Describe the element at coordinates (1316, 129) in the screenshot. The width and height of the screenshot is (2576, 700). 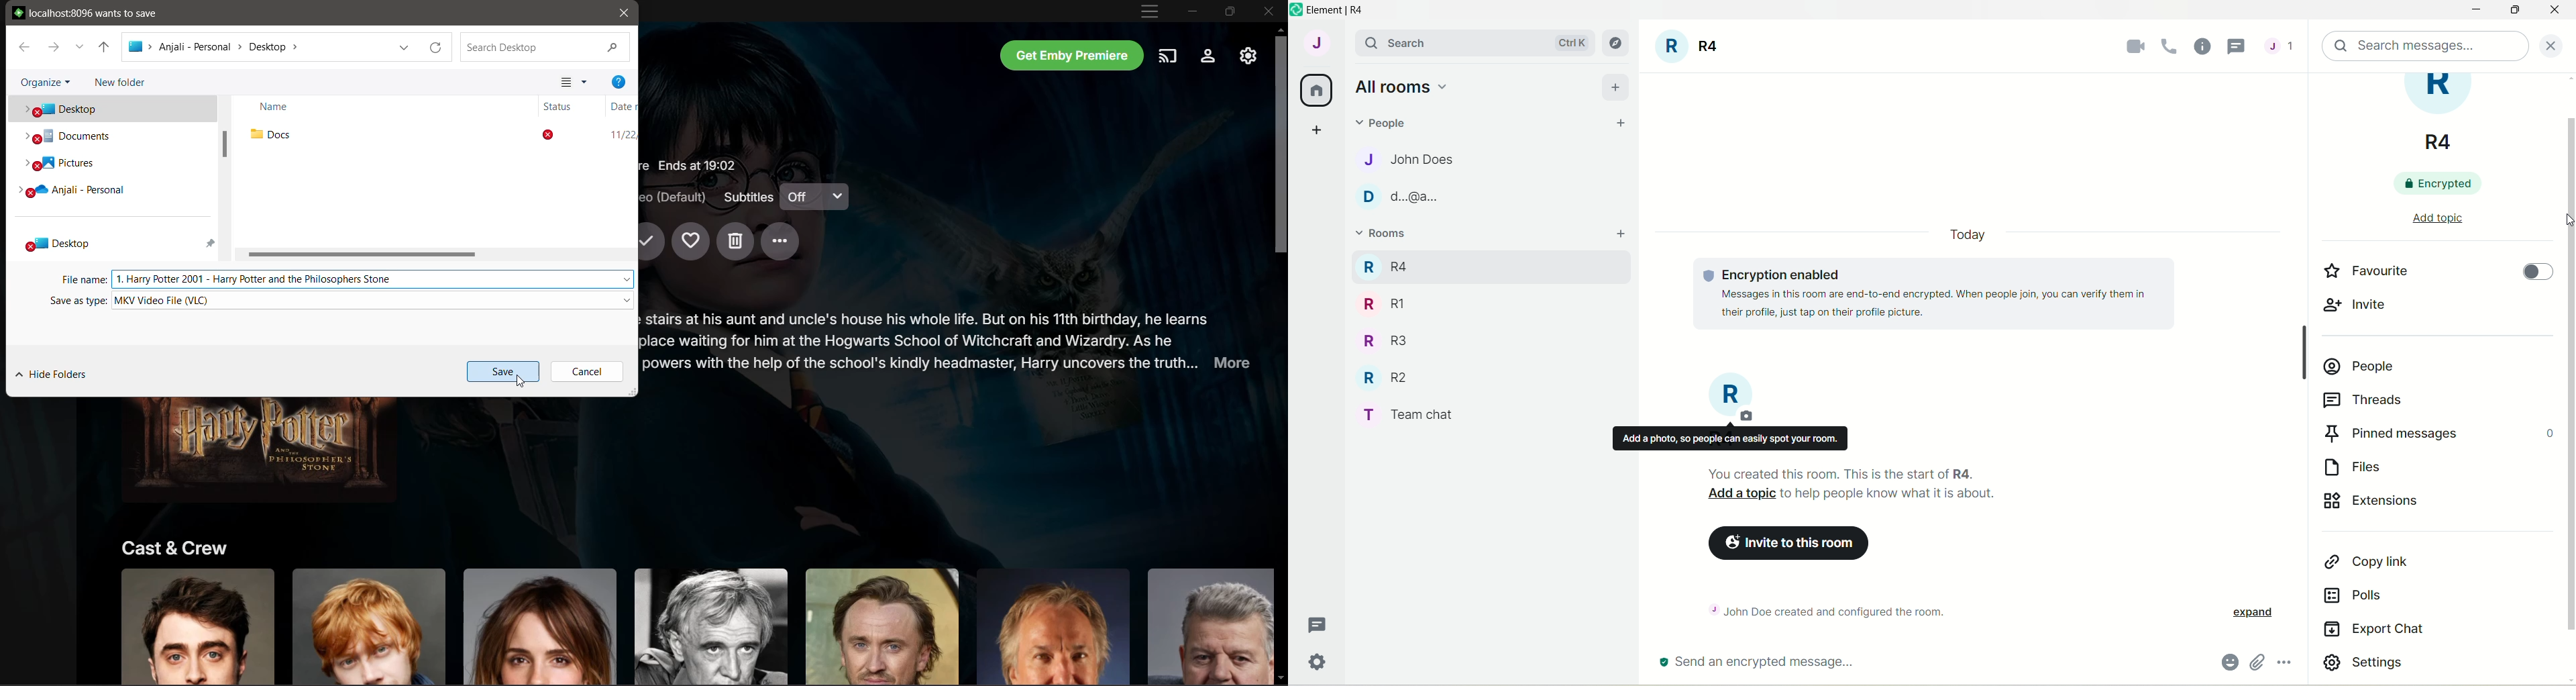
I see `create a space` at that location.